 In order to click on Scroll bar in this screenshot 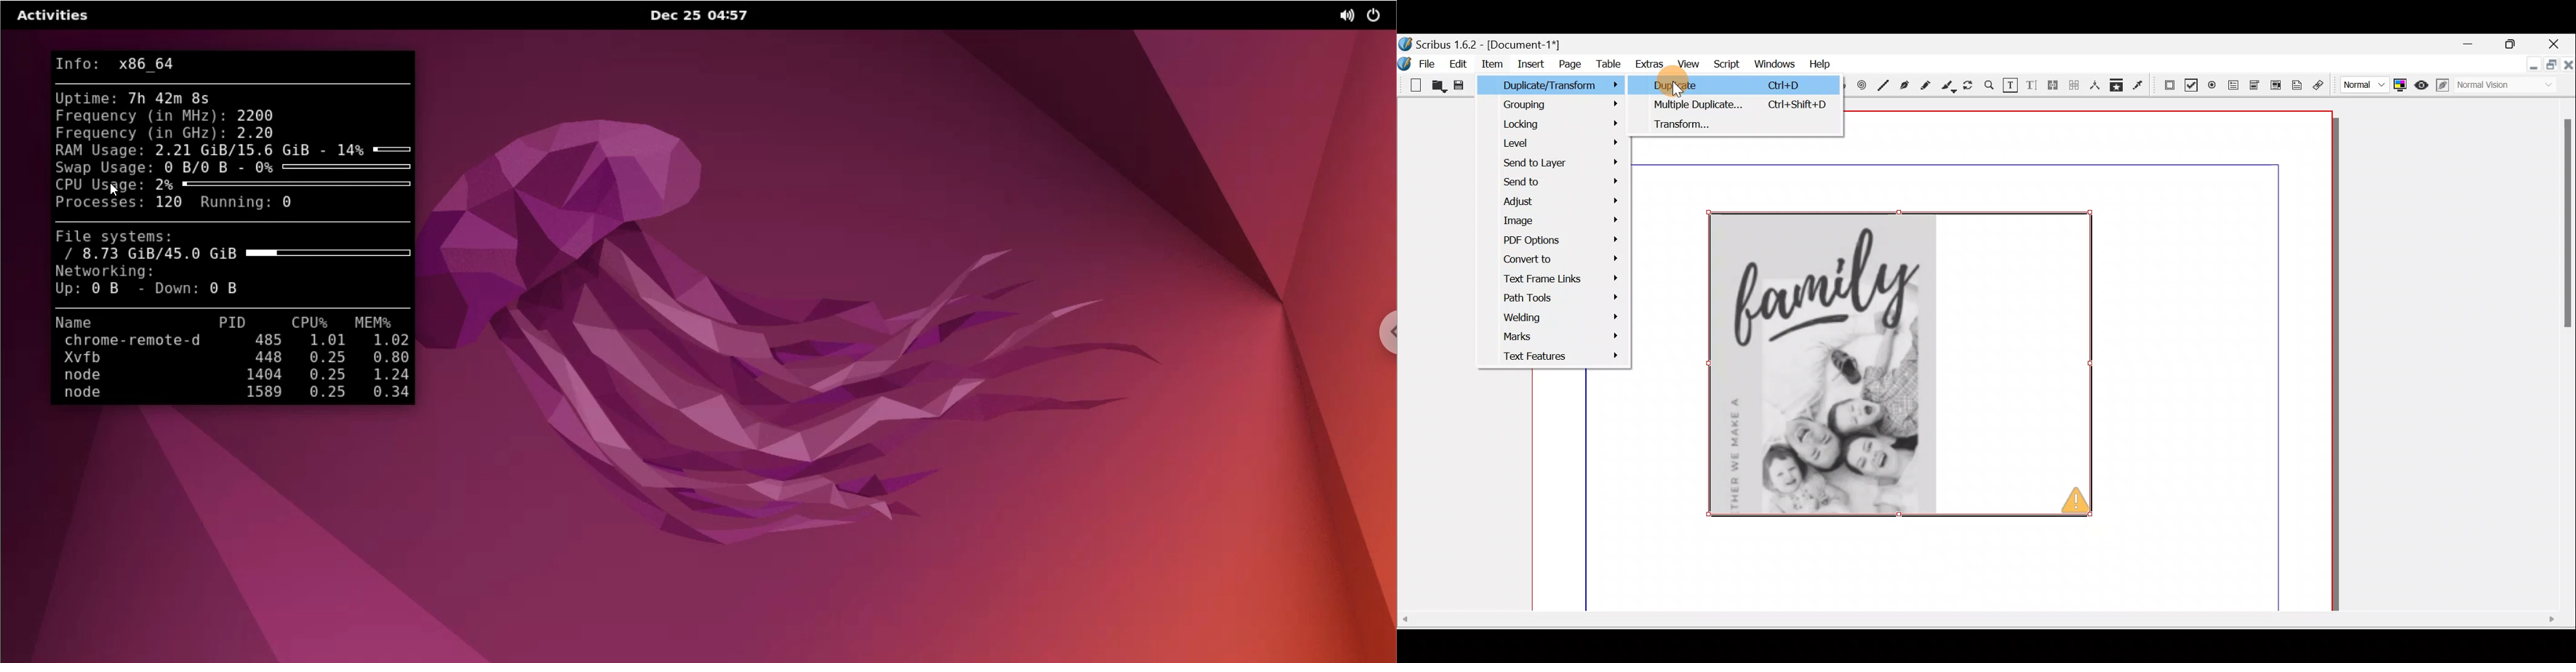, I will do `click(1979, 632)`.